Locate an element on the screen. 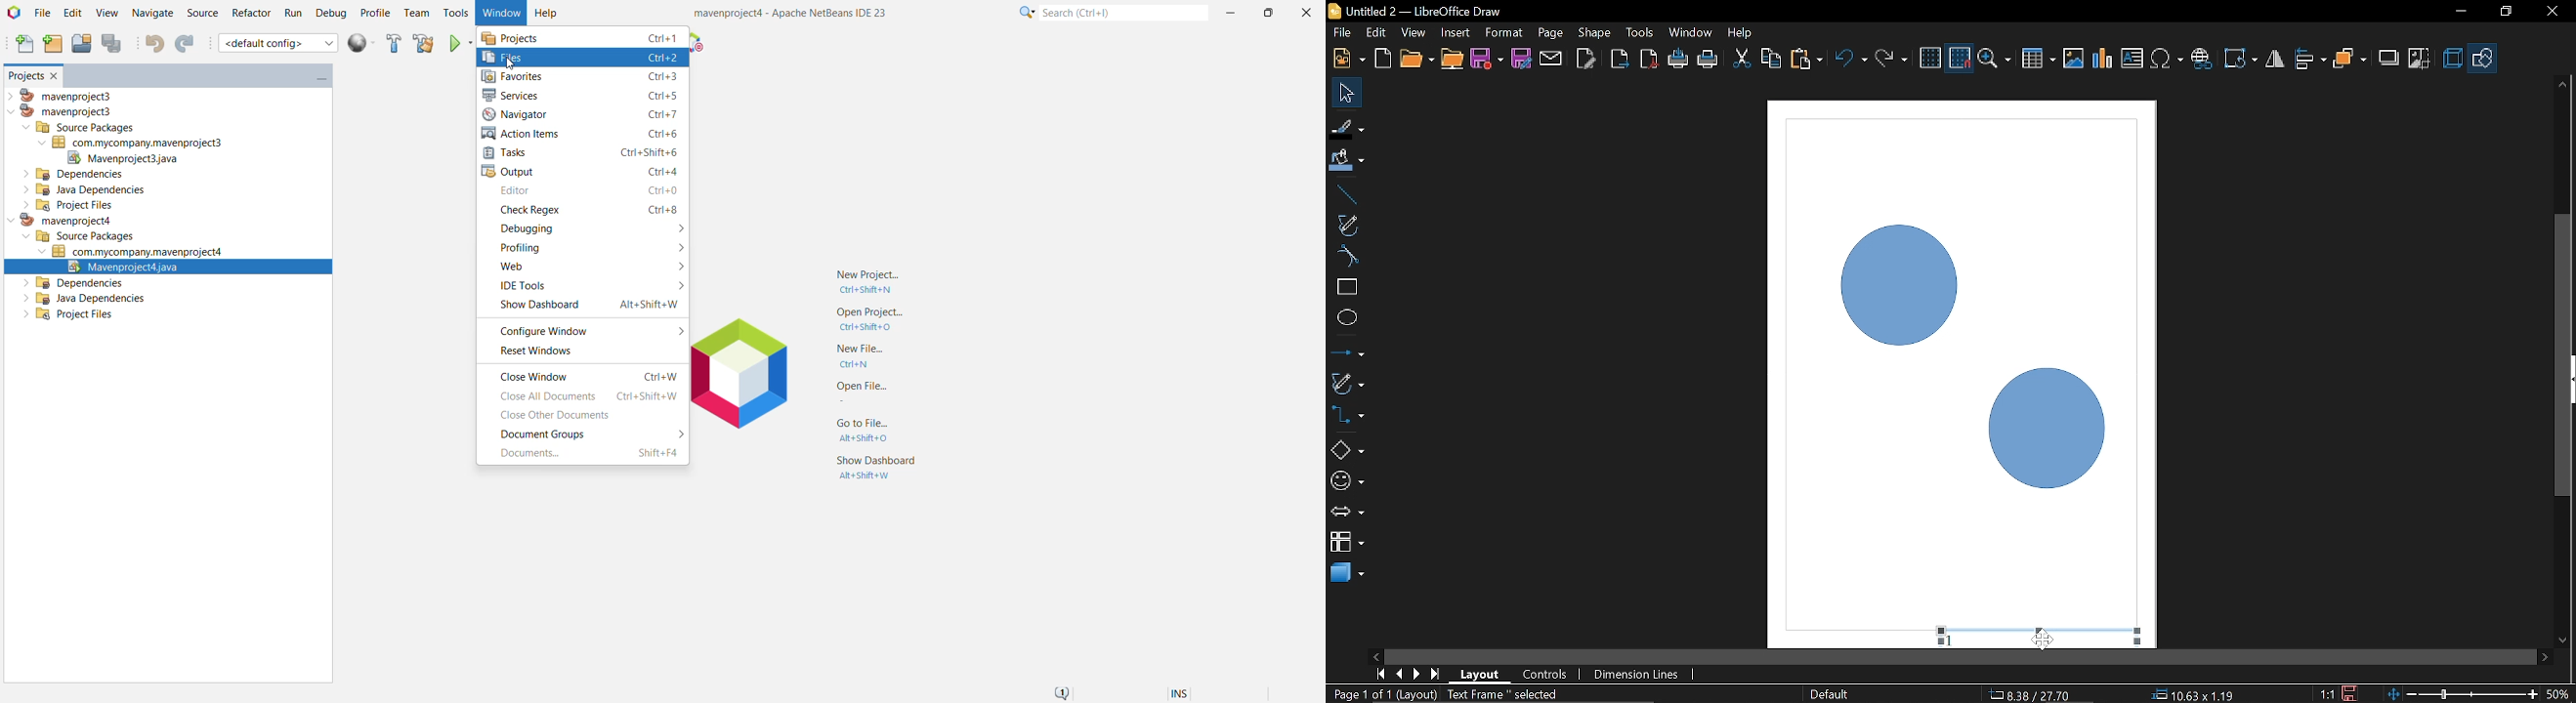  New Project is located at coordinates (875, 277).